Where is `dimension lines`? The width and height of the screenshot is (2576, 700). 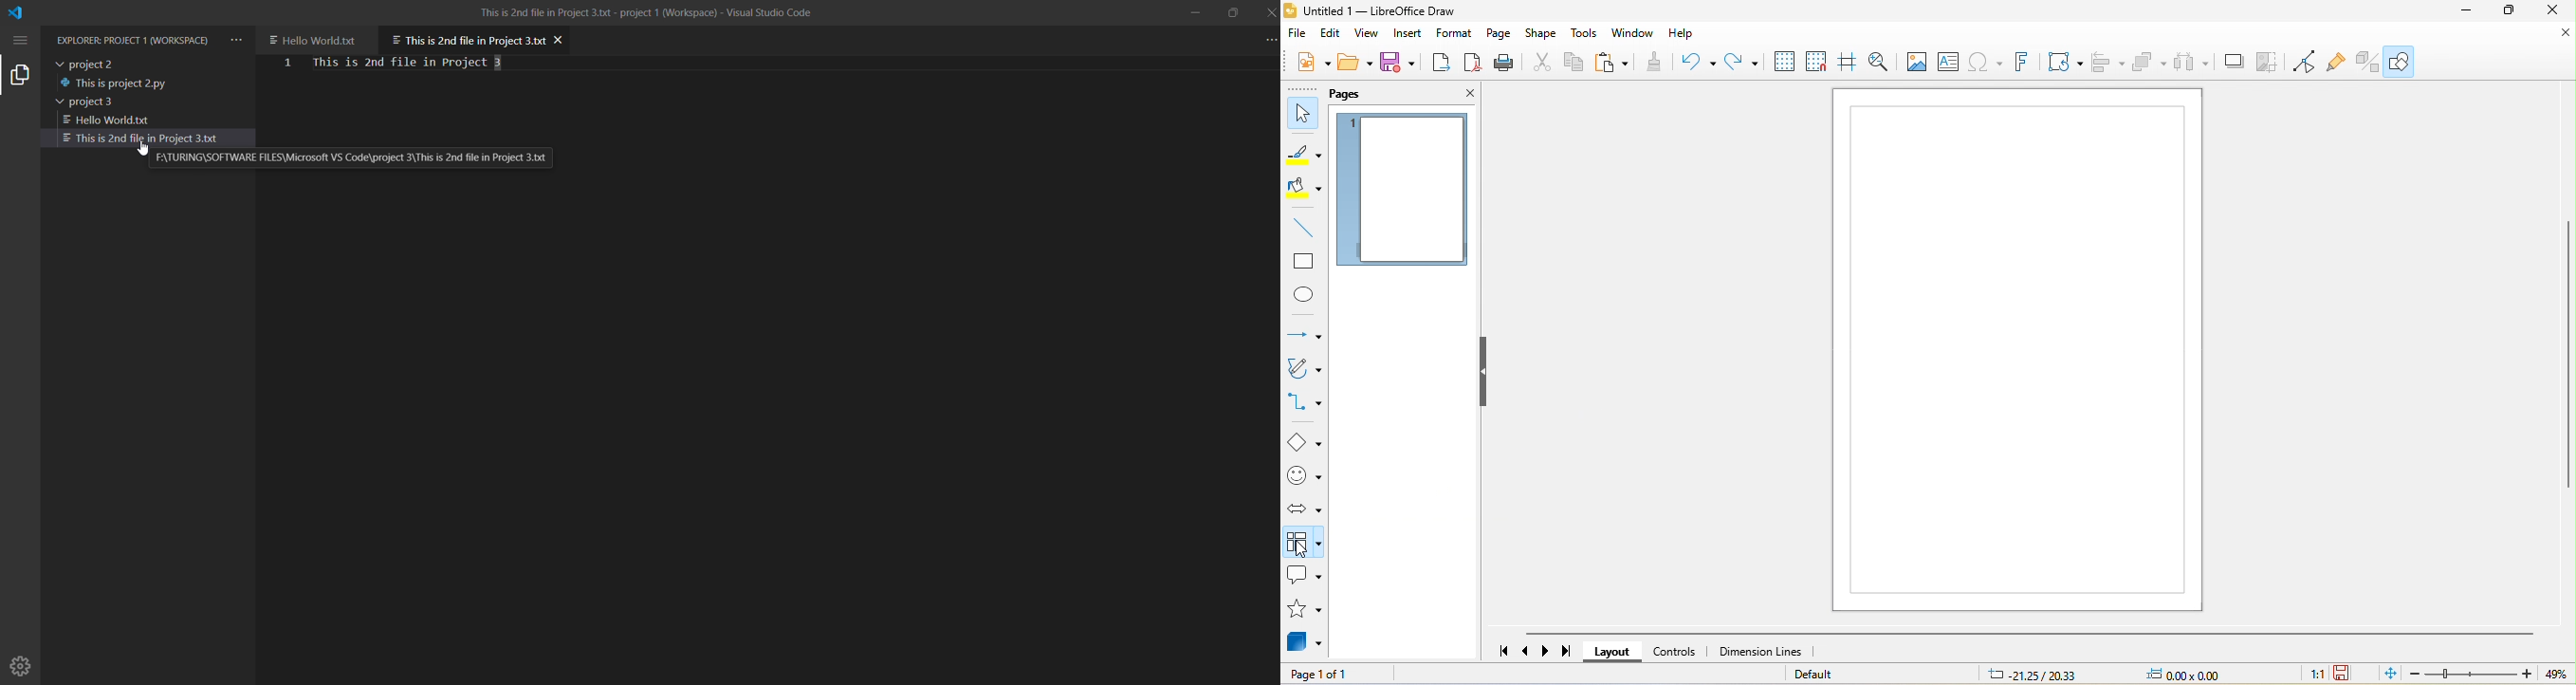
dimension lines is located at coordinates (1760, 651).